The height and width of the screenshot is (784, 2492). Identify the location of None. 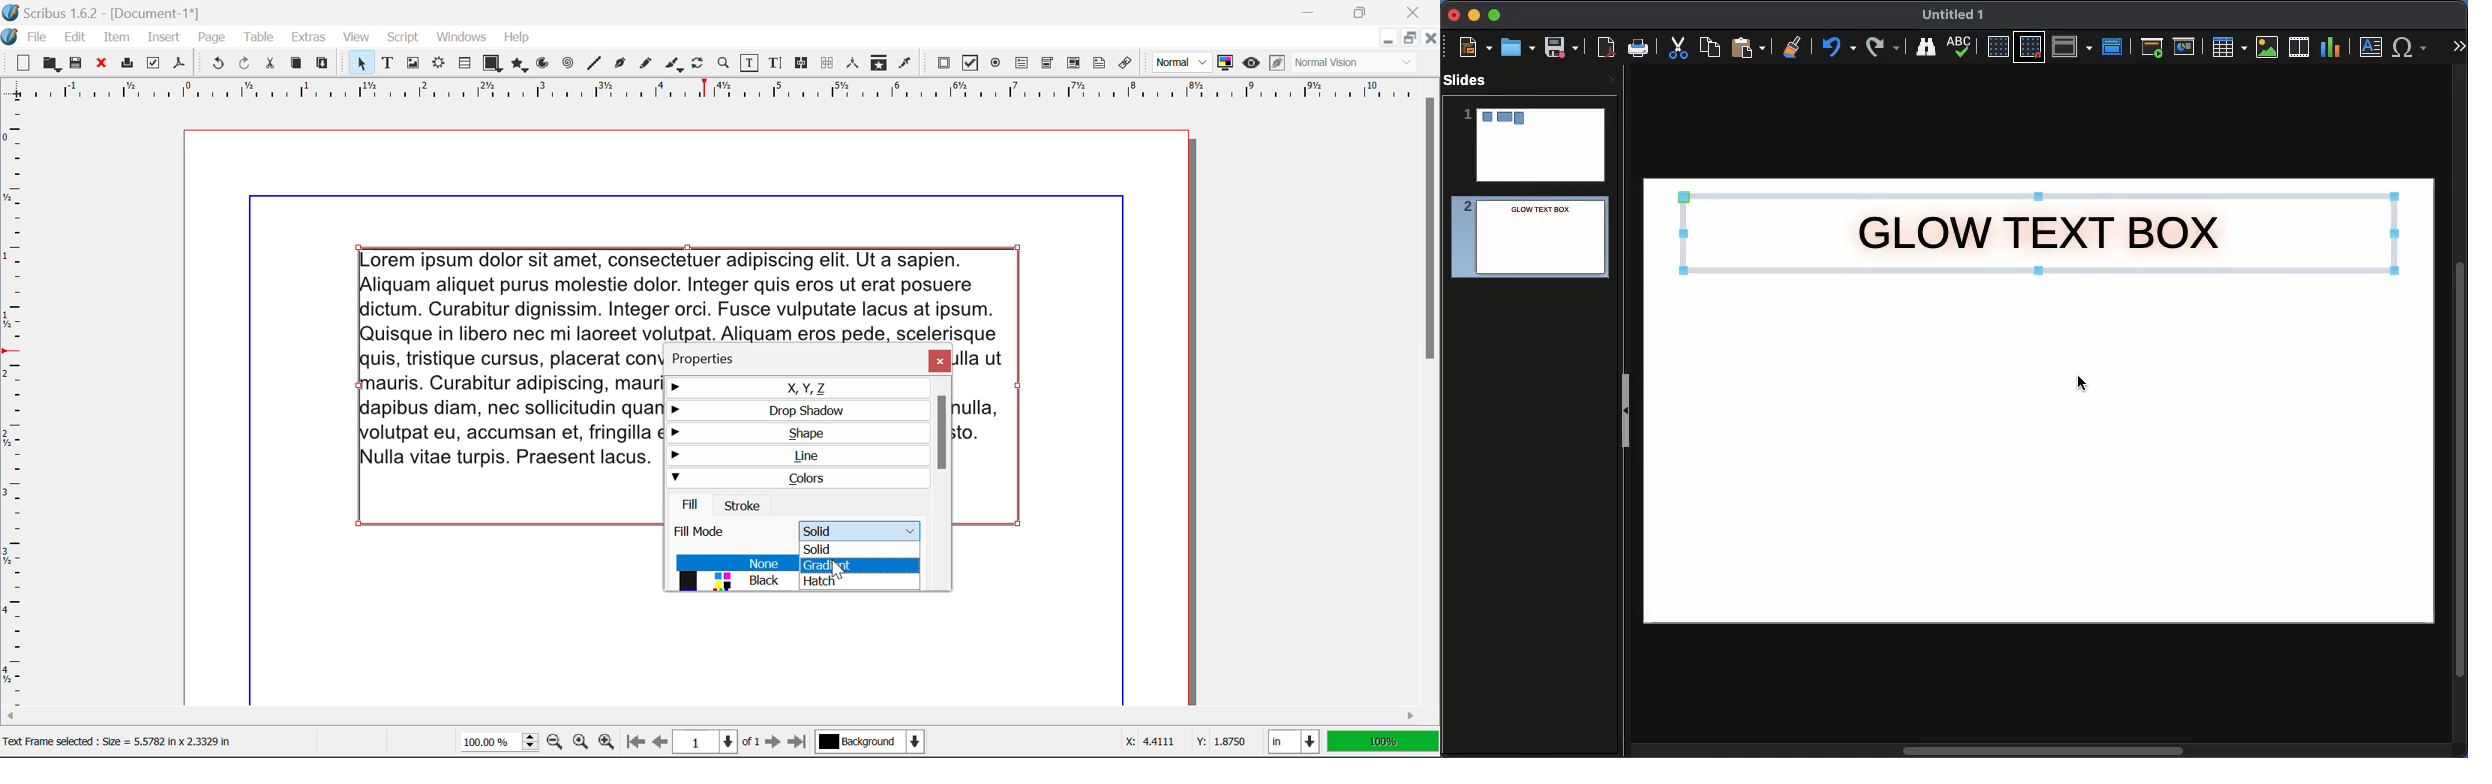
(735, 563).